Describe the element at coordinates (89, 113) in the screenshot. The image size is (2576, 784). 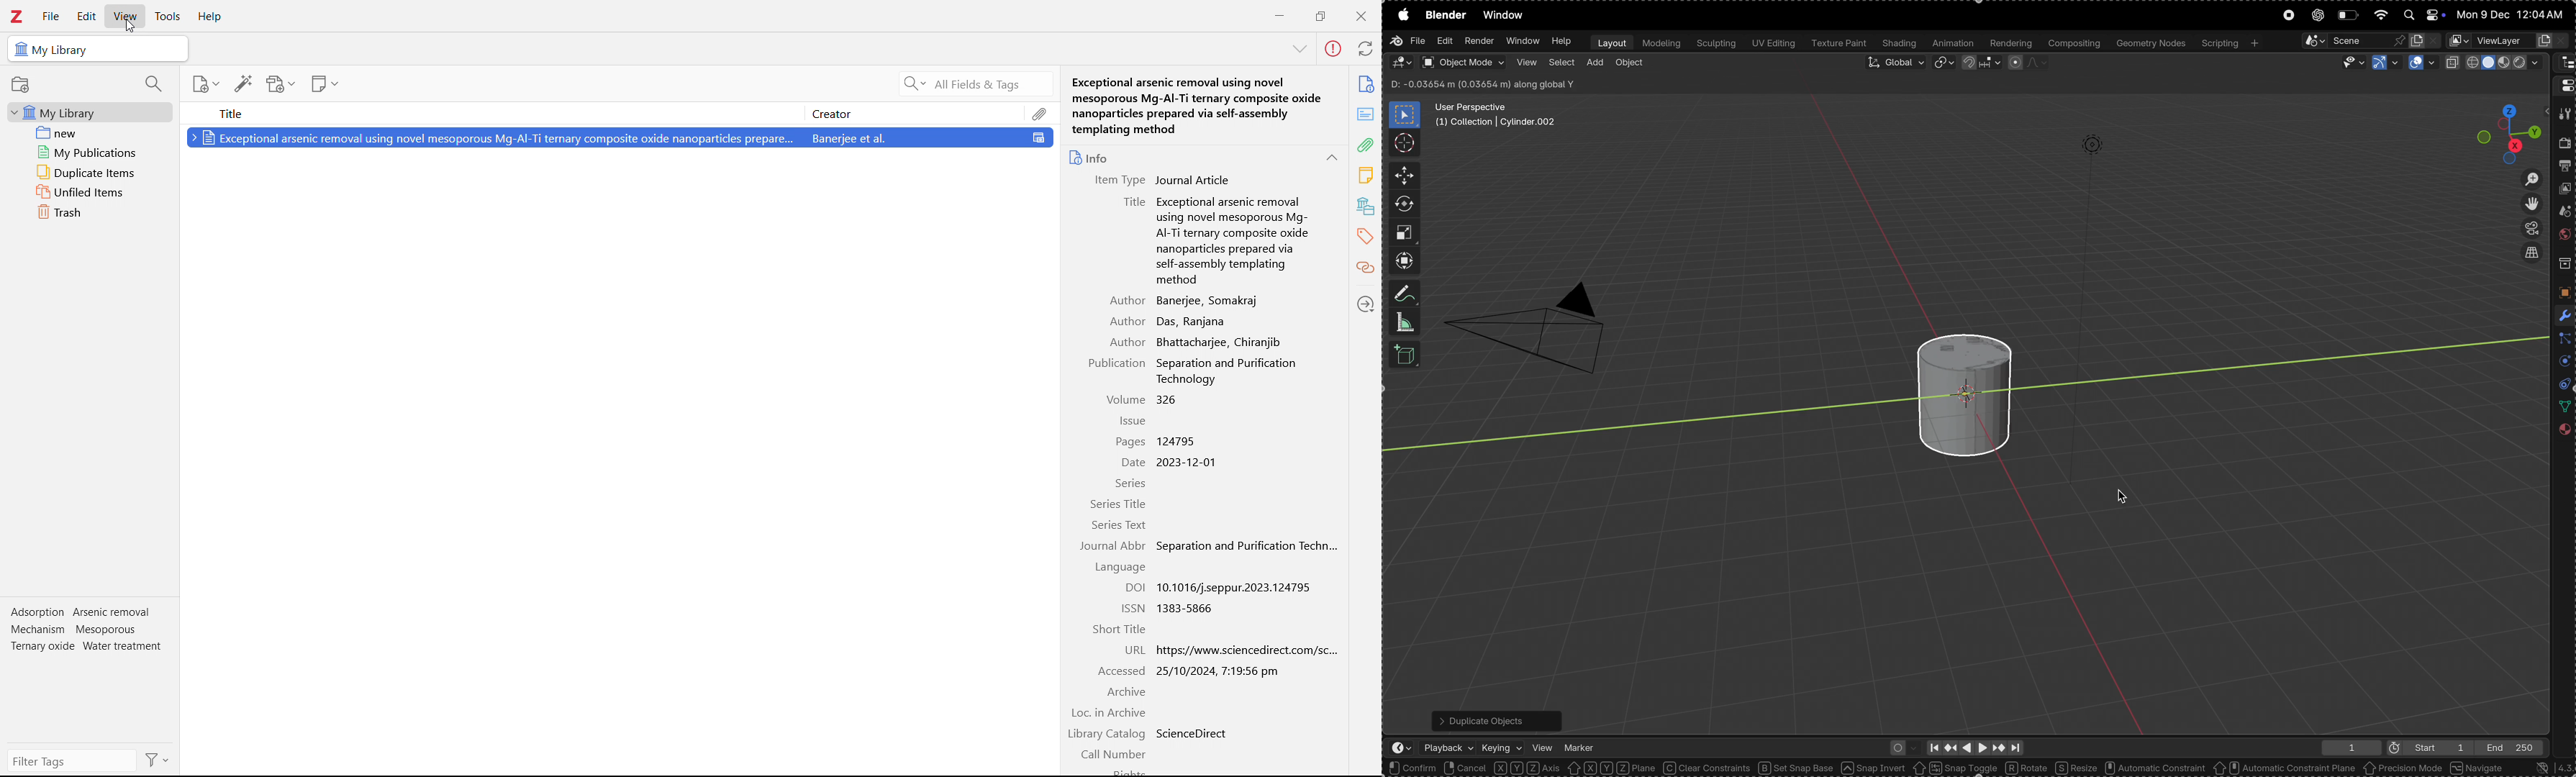
I see `my library` at that location.